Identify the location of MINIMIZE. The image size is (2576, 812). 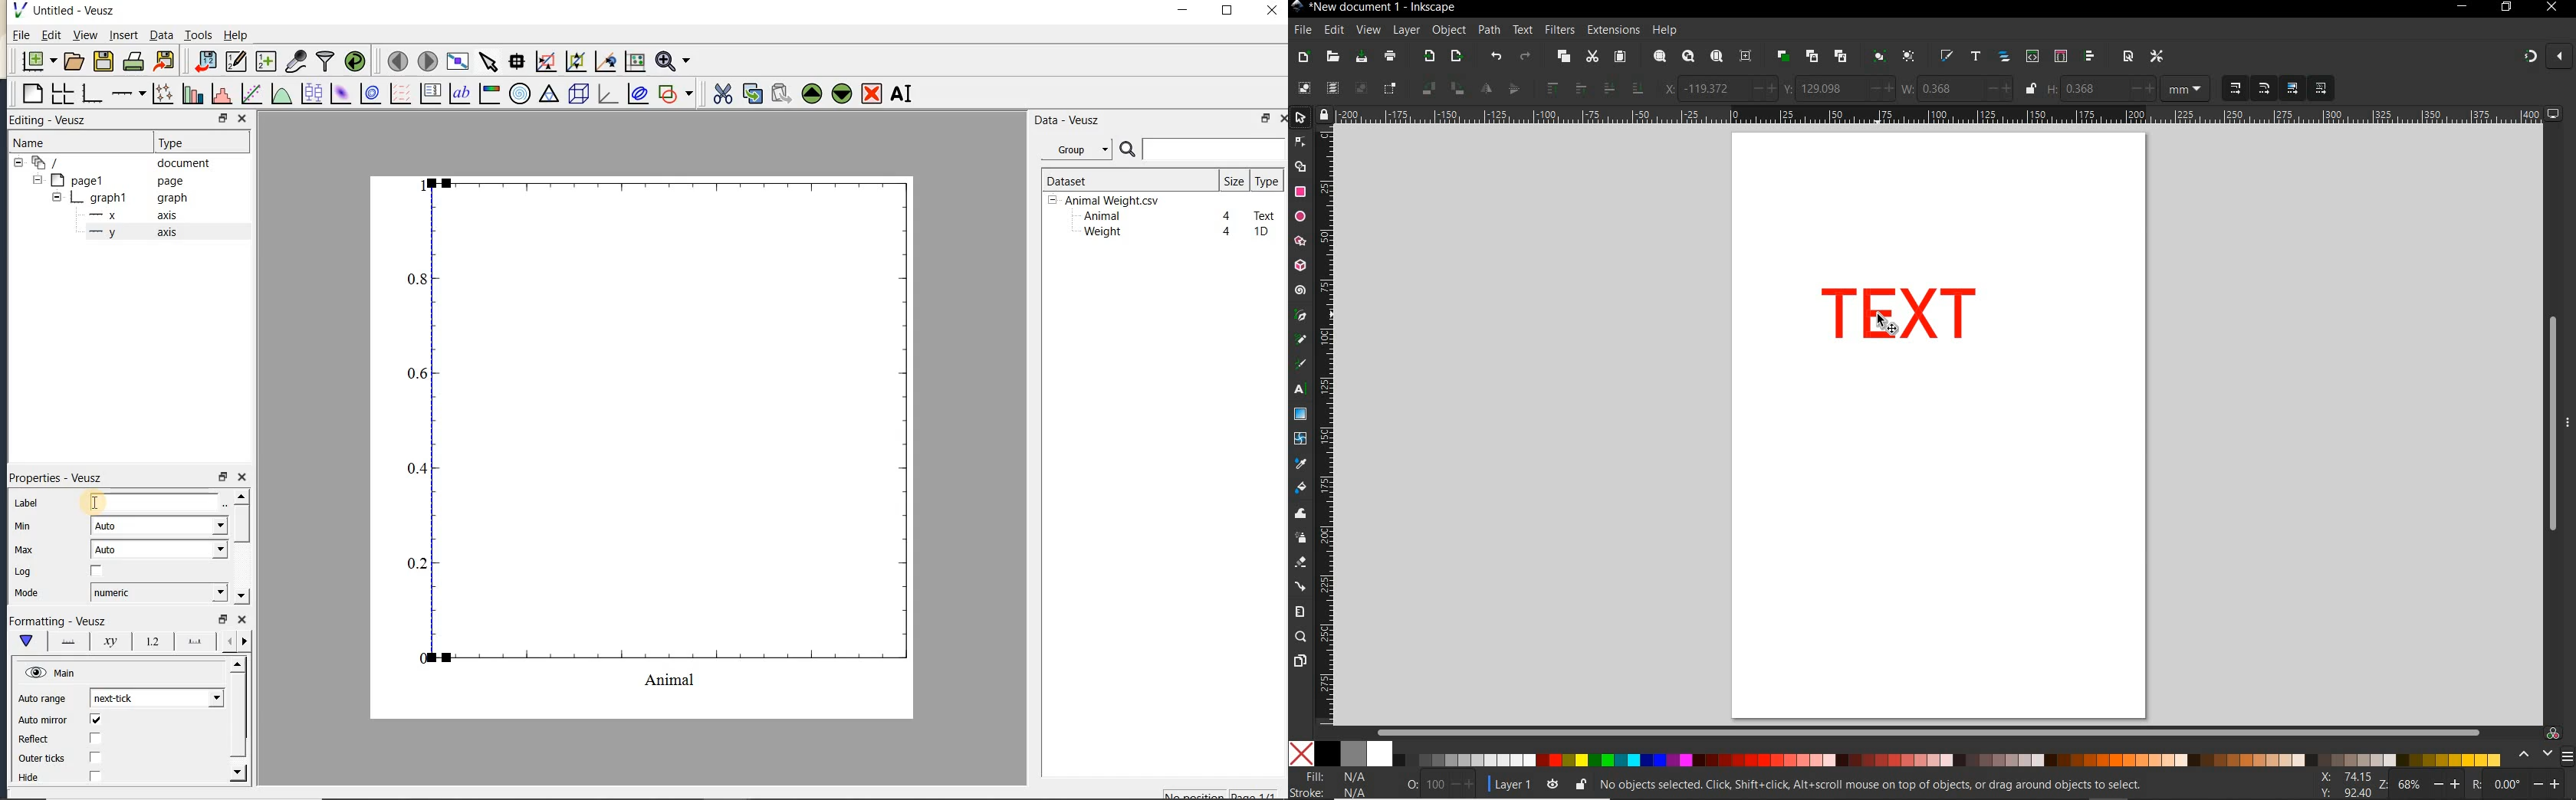
(2460, 7).